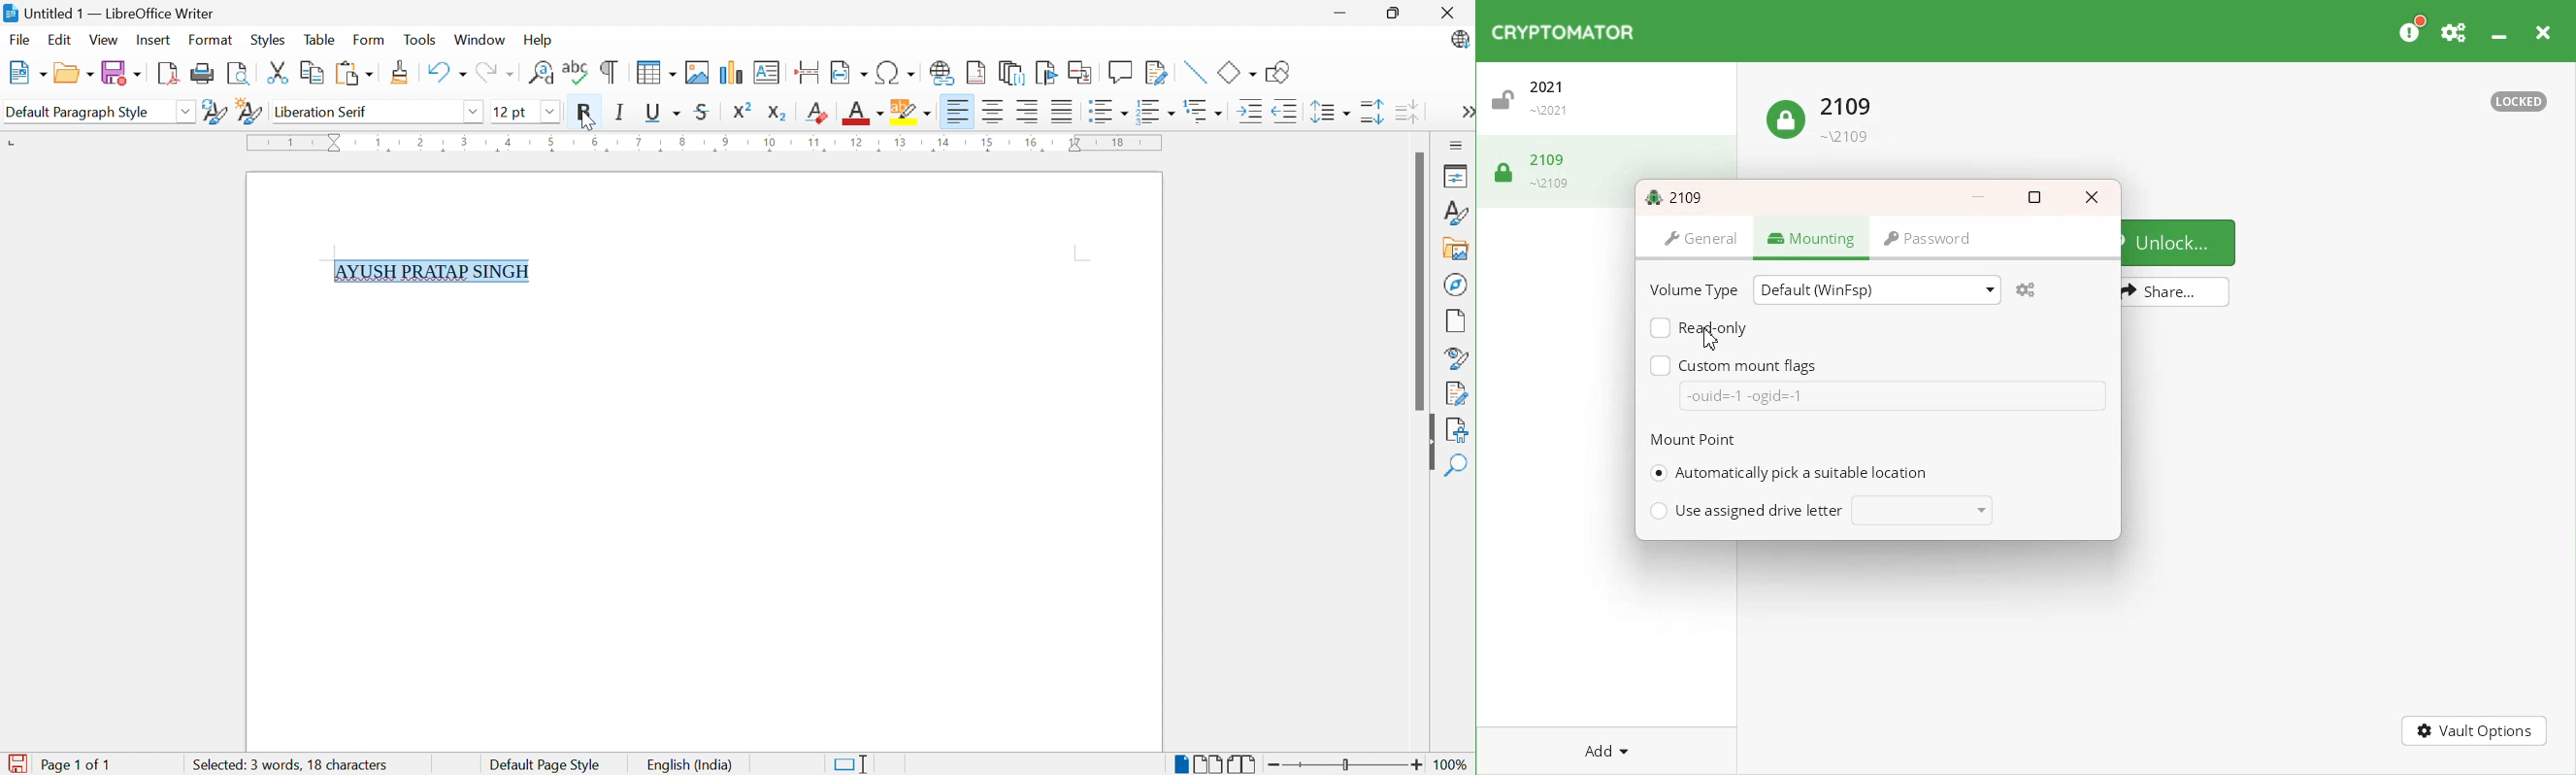 The image size is (2576, 784). I want to click on Liberation Serif, so click(324, 112).